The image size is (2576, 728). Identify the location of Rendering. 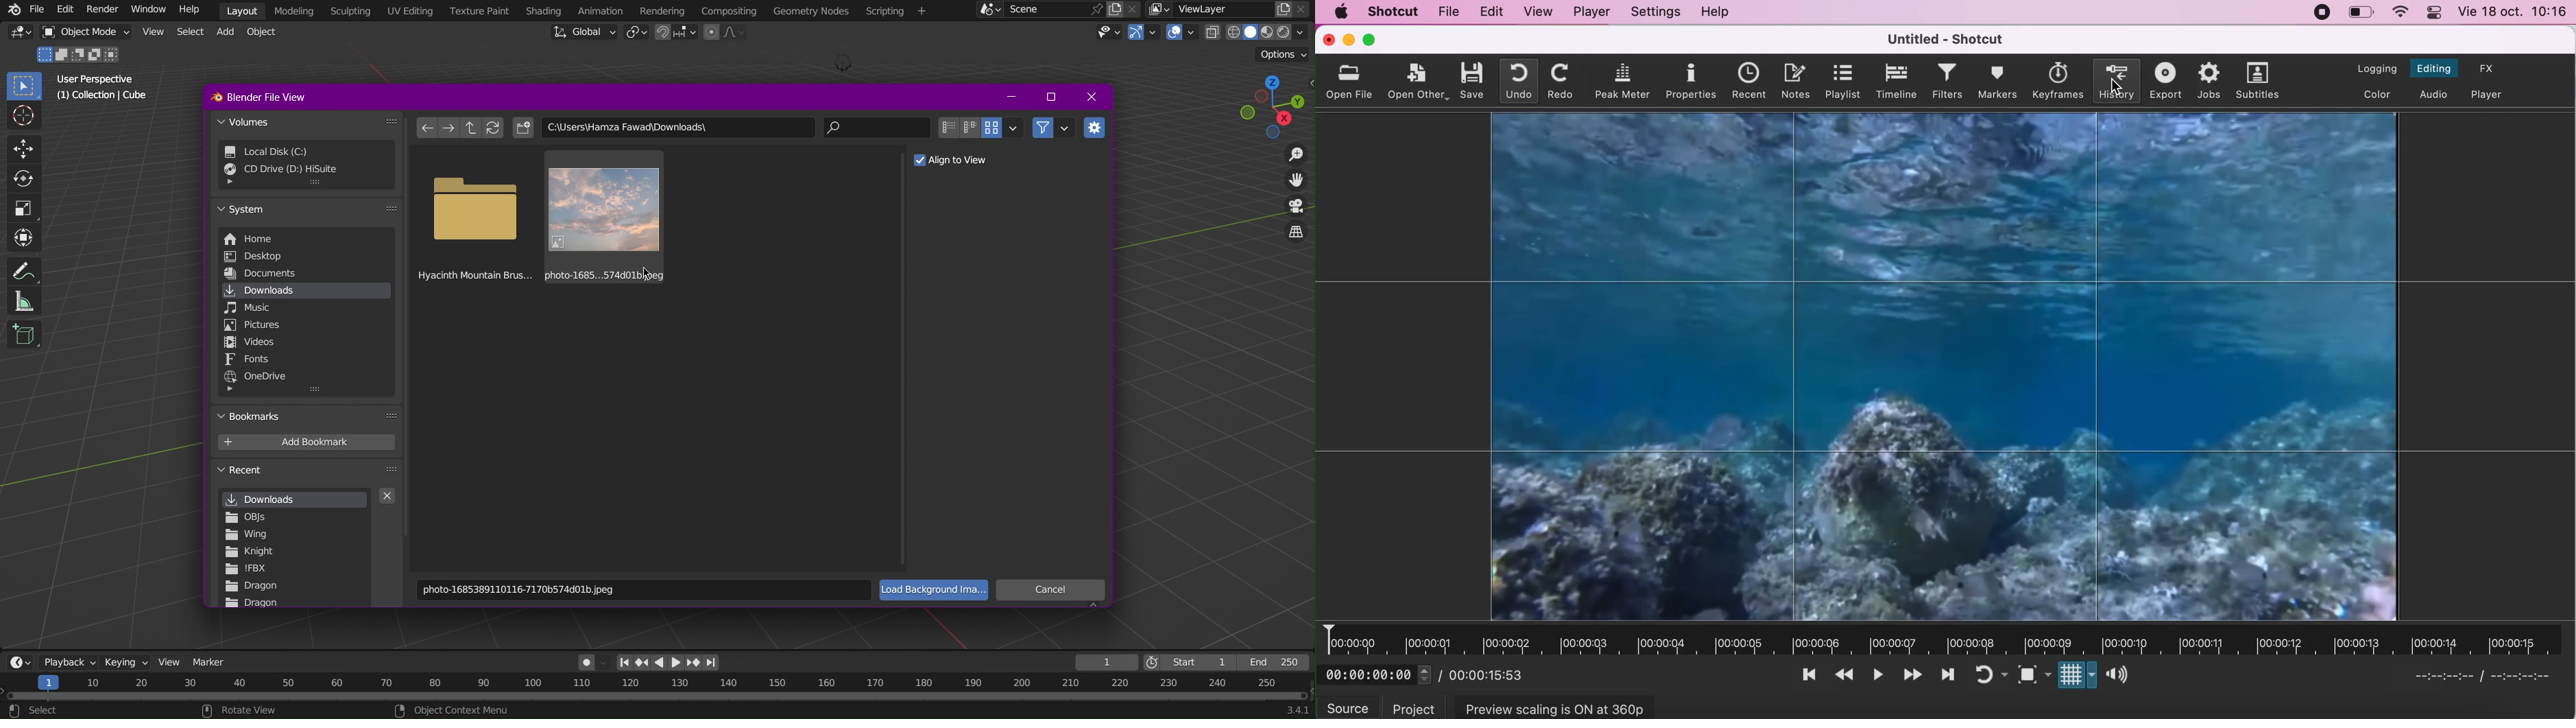
(662, 9).